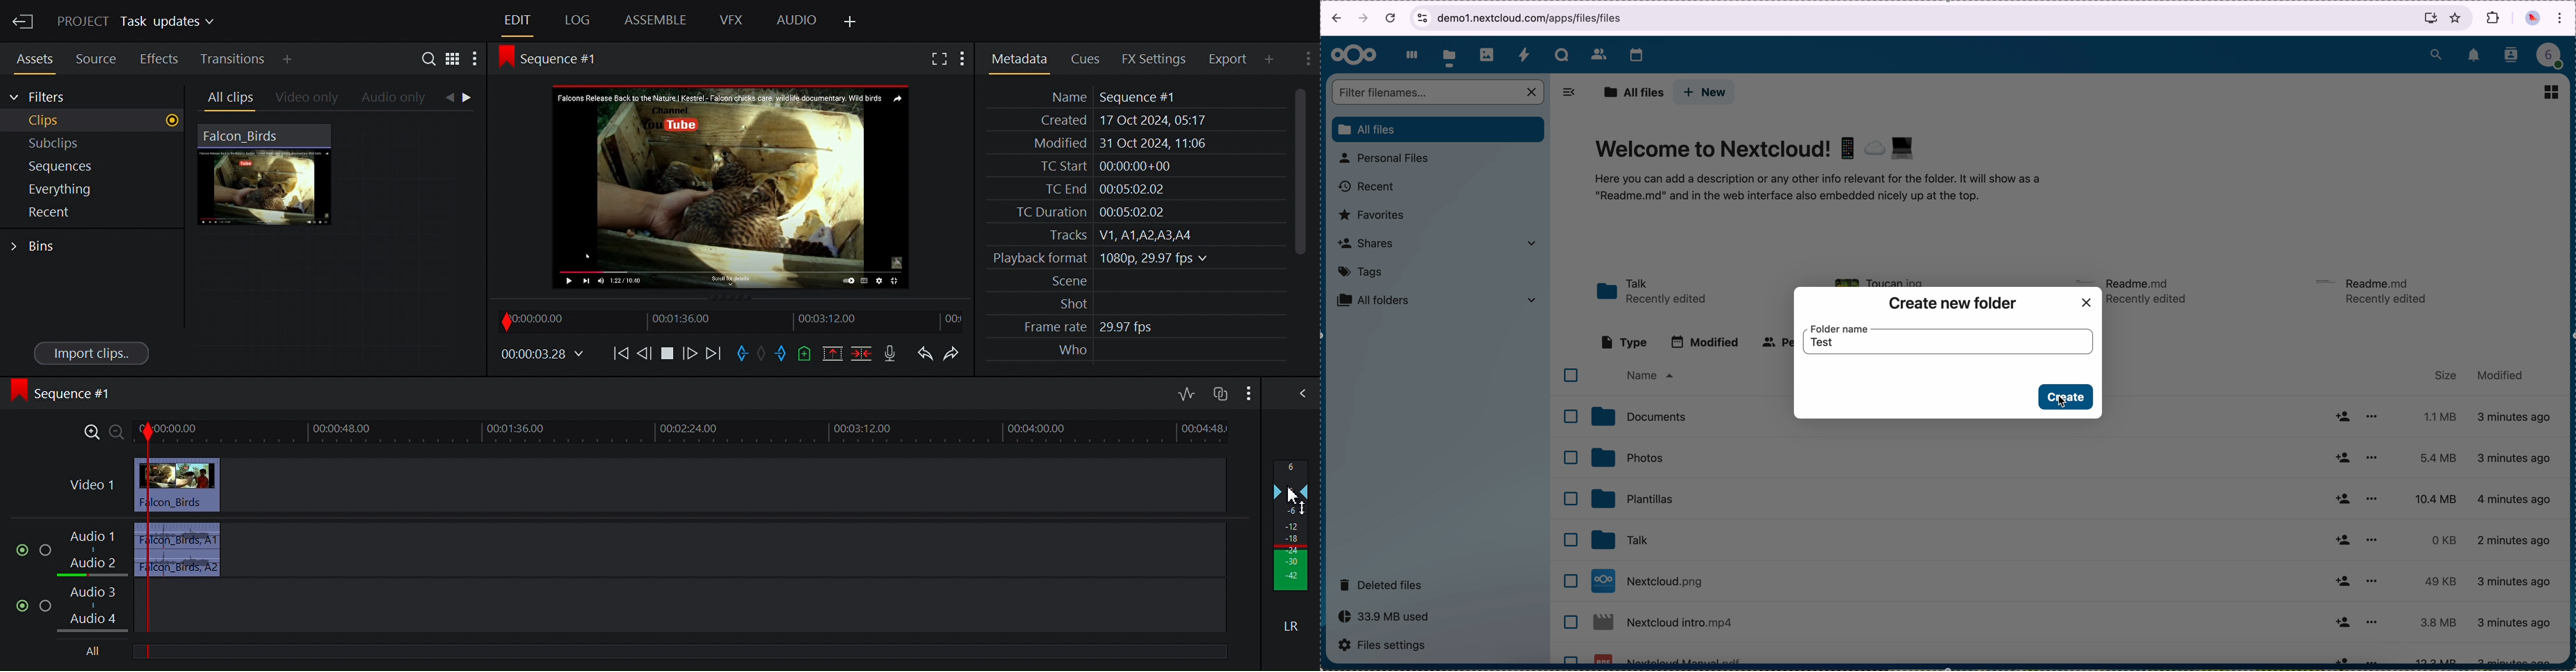 This screenshot has height=672, width=2576. What do you see at coordinates (1570, 514) in the screenshot?
I see `checkboxes` at bounding box center [1570, 514].